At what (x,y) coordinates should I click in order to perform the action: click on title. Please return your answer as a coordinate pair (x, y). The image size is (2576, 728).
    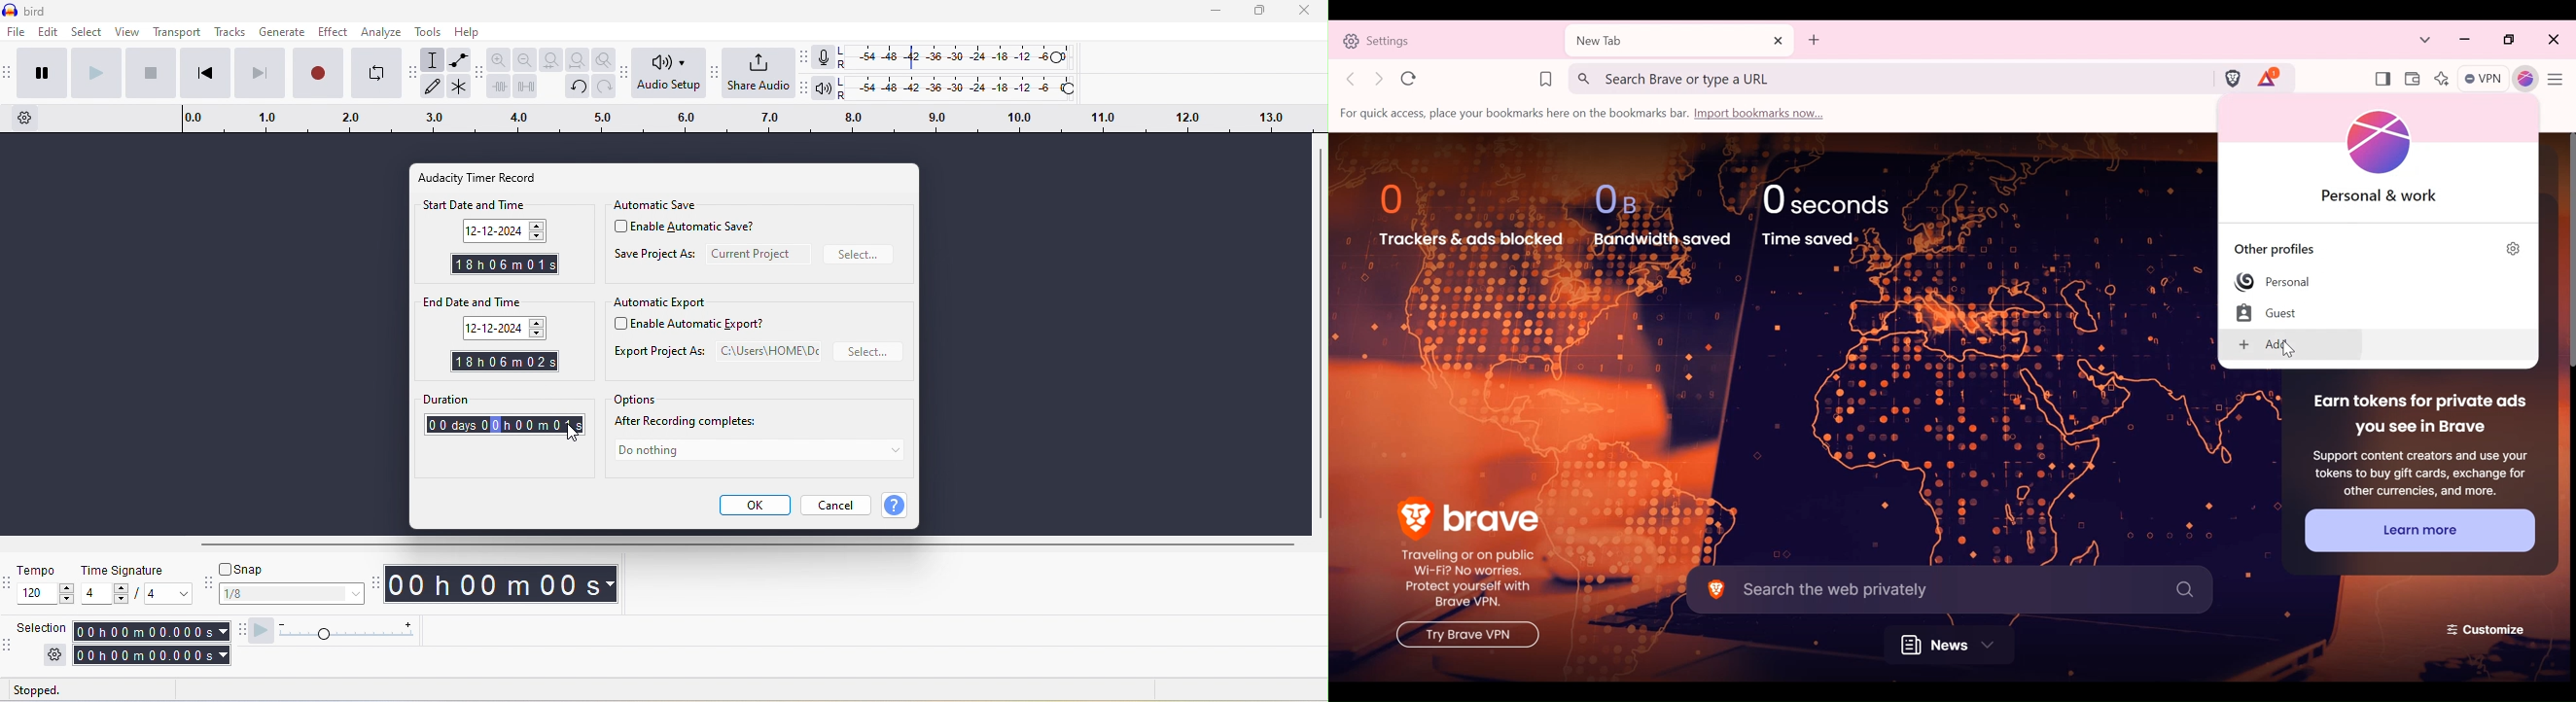
    Looking at the image, I should click on (40, 10).